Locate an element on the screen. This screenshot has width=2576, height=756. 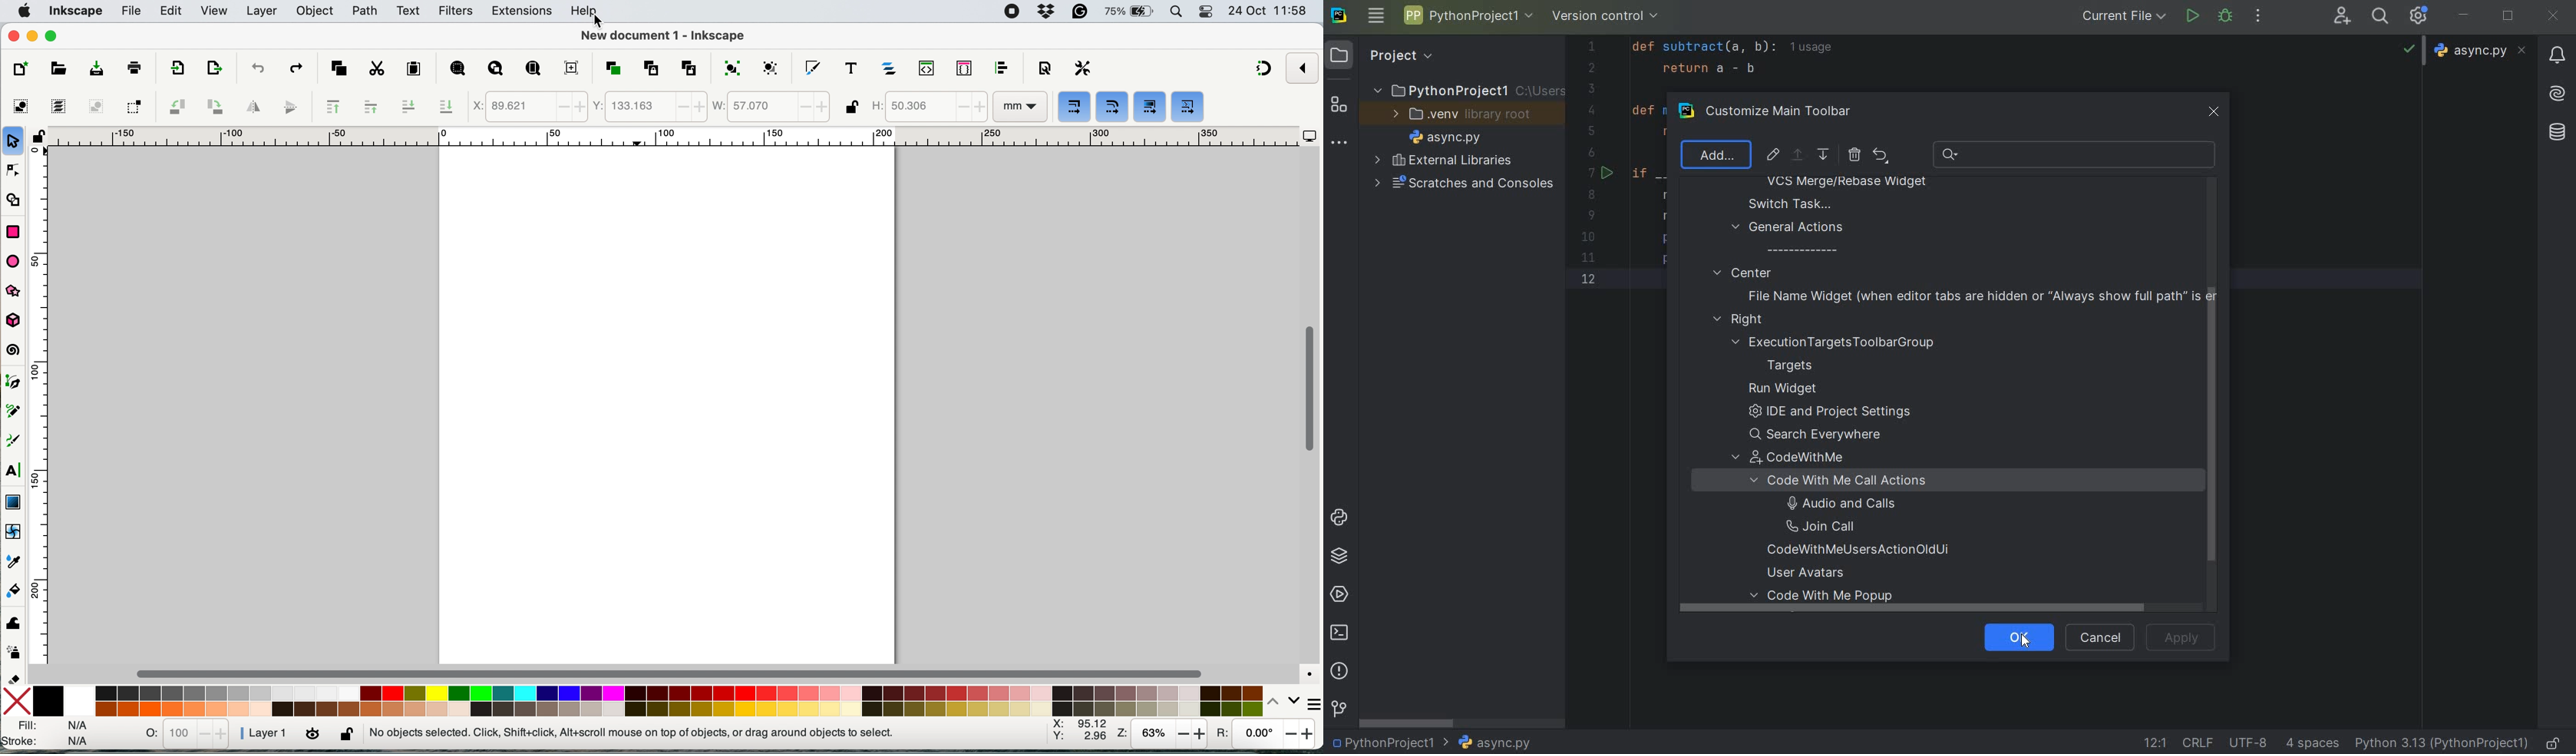
flip vertically is located at coordinates (284, 108).